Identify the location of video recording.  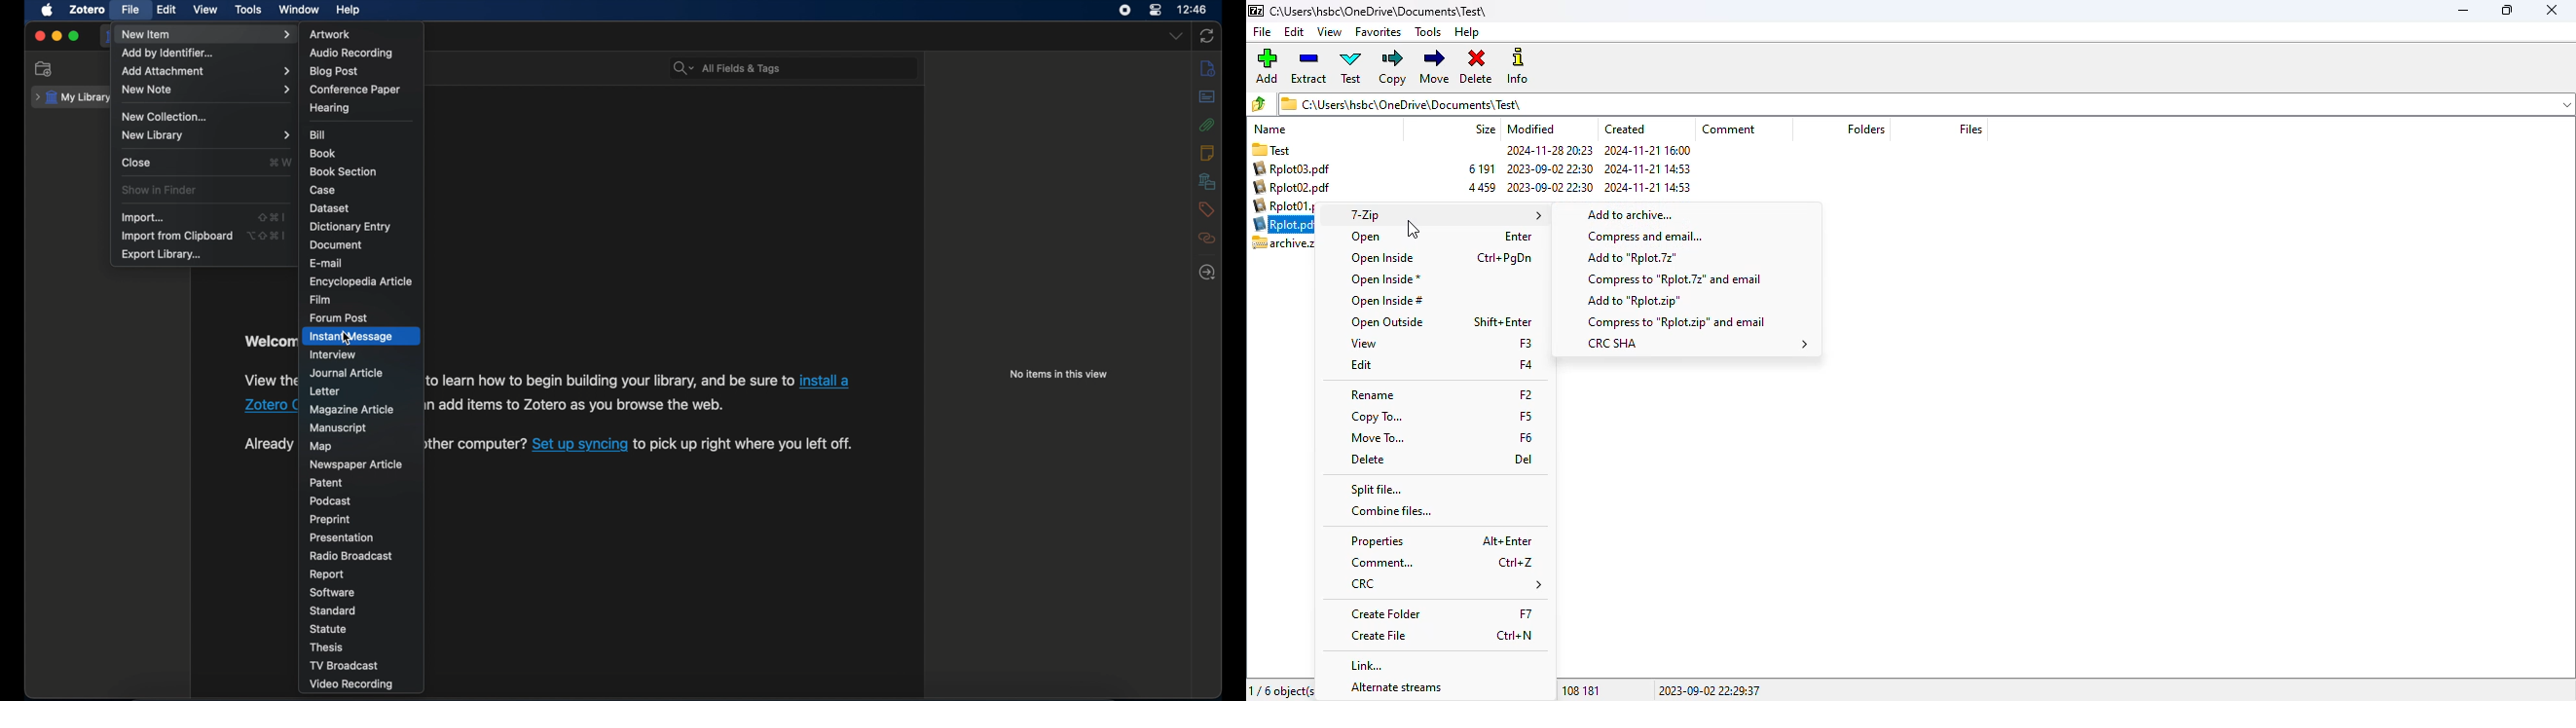
(350, 684).